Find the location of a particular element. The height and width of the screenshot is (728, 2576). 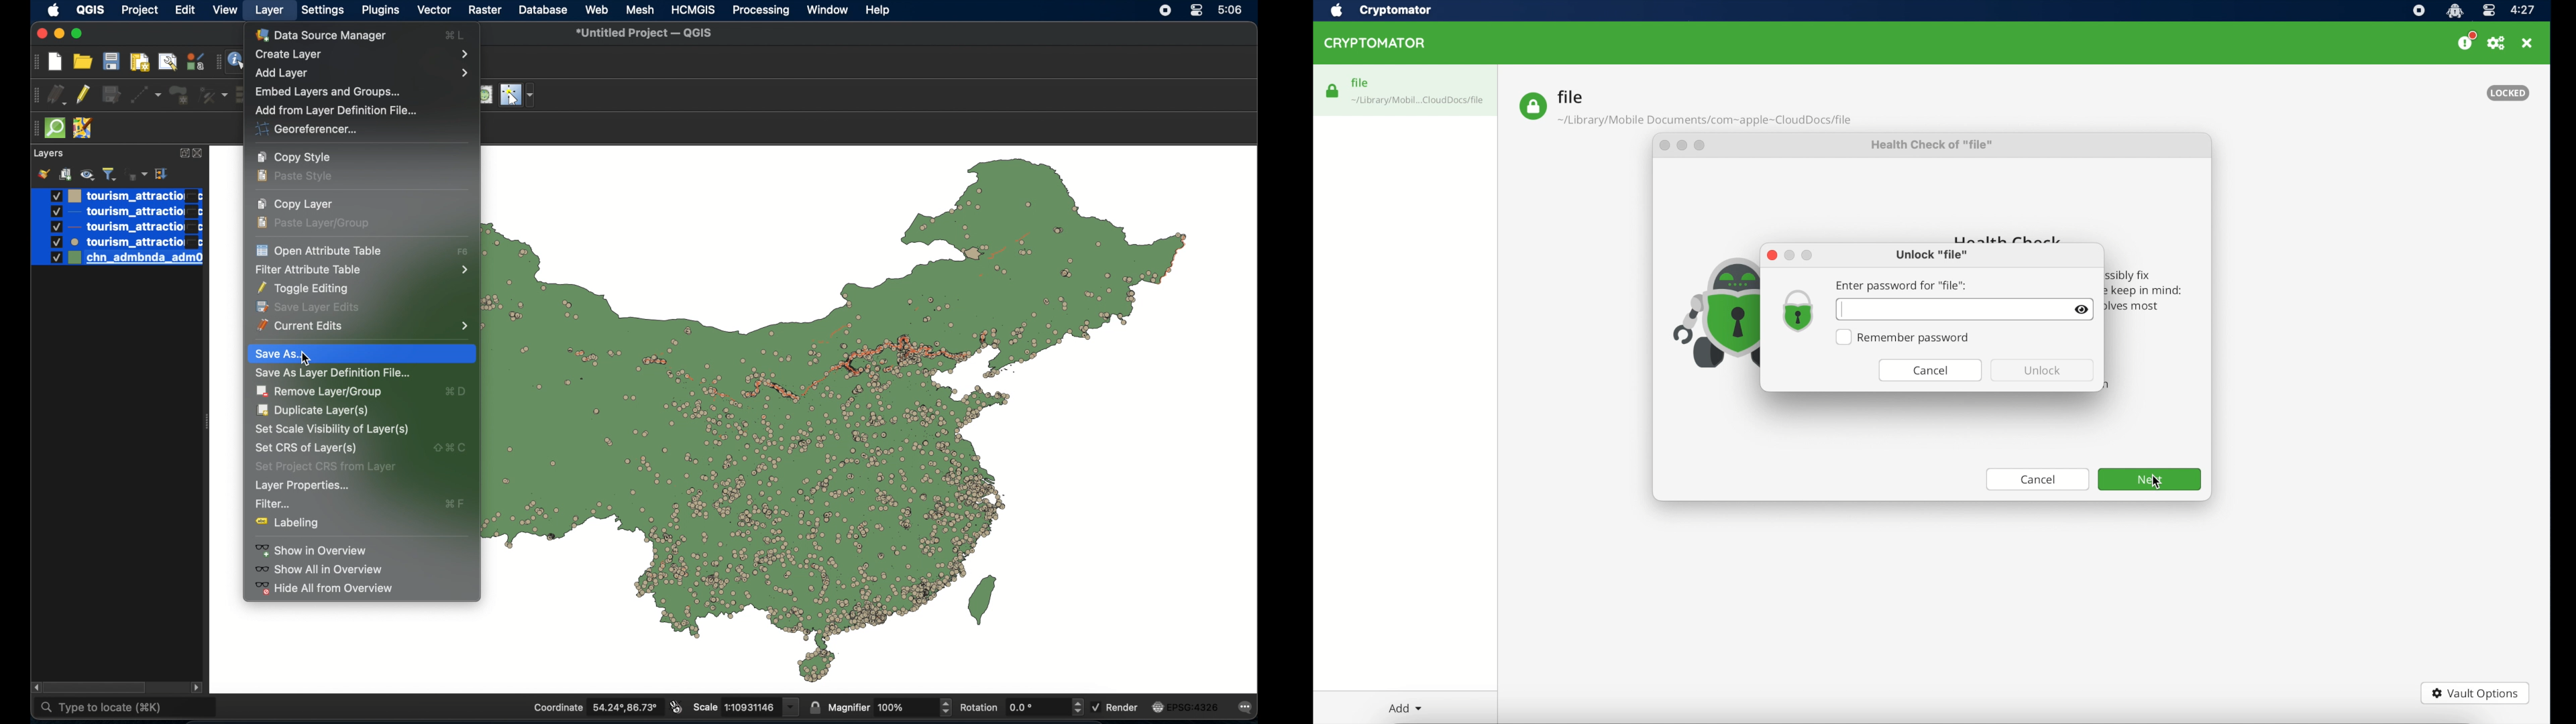

filter legend is located at coordinates (109, 174).